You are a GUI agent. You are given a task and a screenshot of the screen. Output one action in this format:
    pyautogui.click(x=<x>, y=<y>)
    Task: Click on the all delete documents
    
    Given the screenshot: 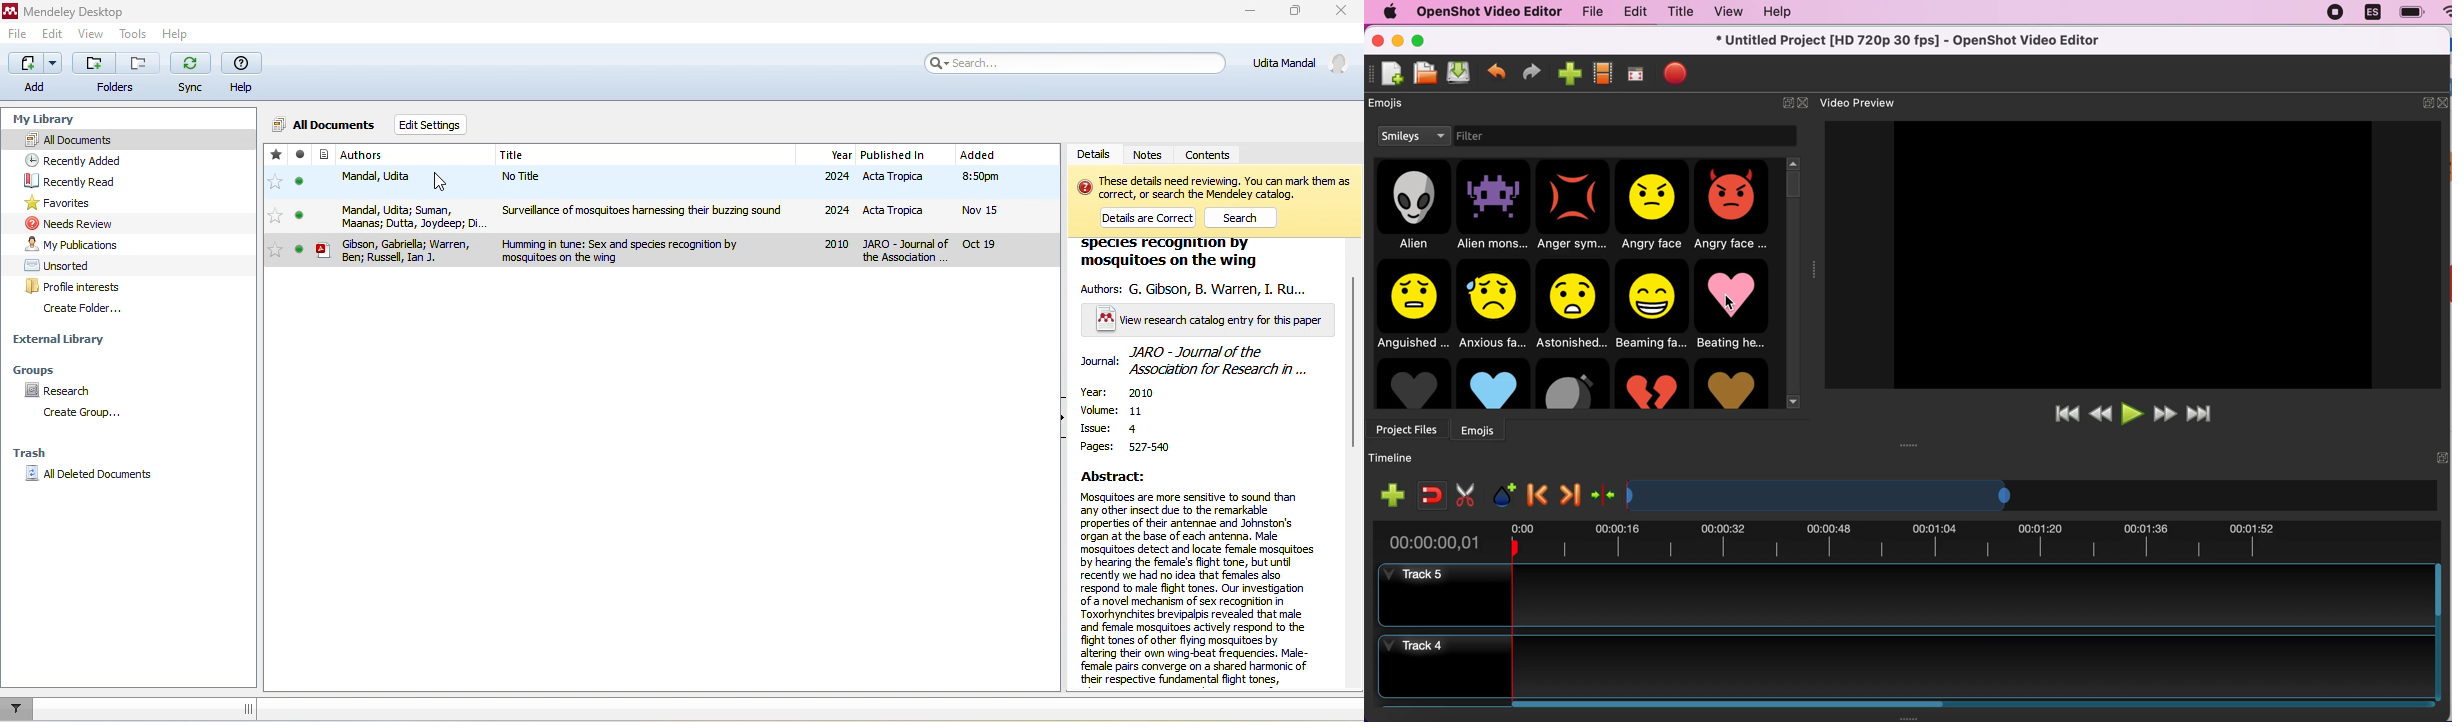 What is the action you would take?
    pyautogui.click(x=89, y=474)
    